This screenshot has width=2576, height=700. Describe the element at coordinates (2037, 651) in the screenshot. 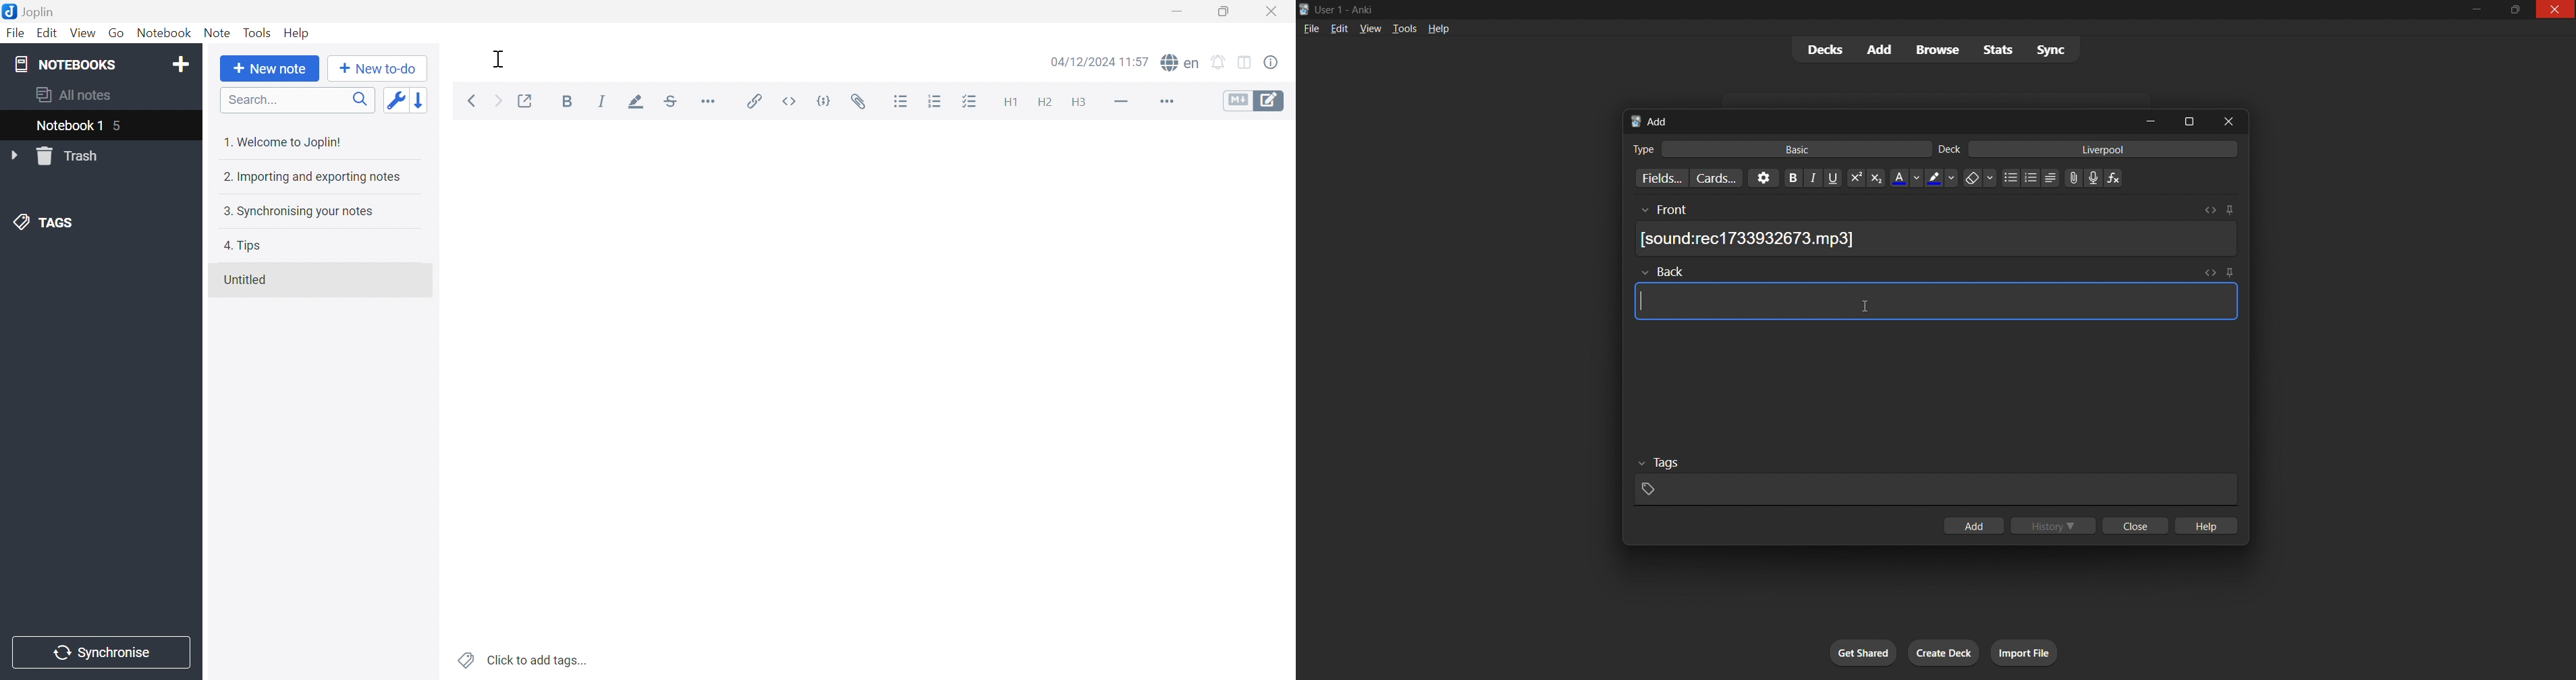

I see `import file` at that location.